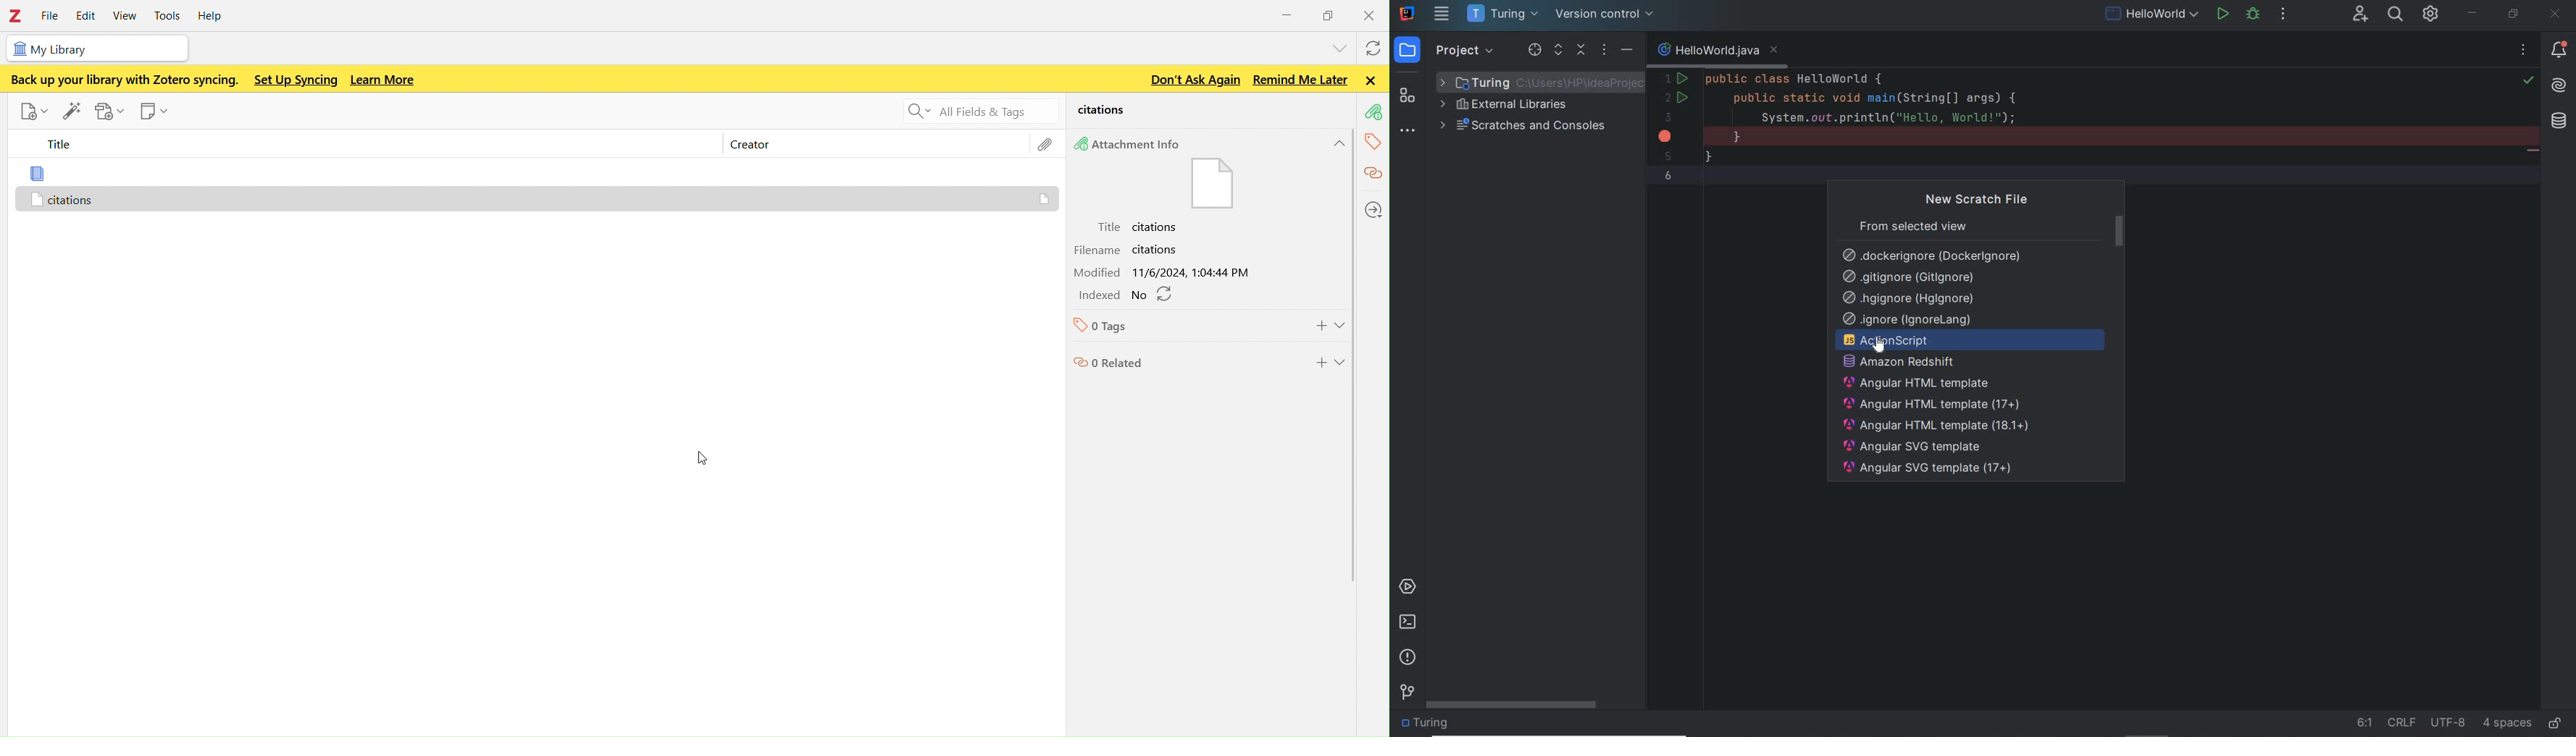  I want to click on refresh , so click(1165, 295).